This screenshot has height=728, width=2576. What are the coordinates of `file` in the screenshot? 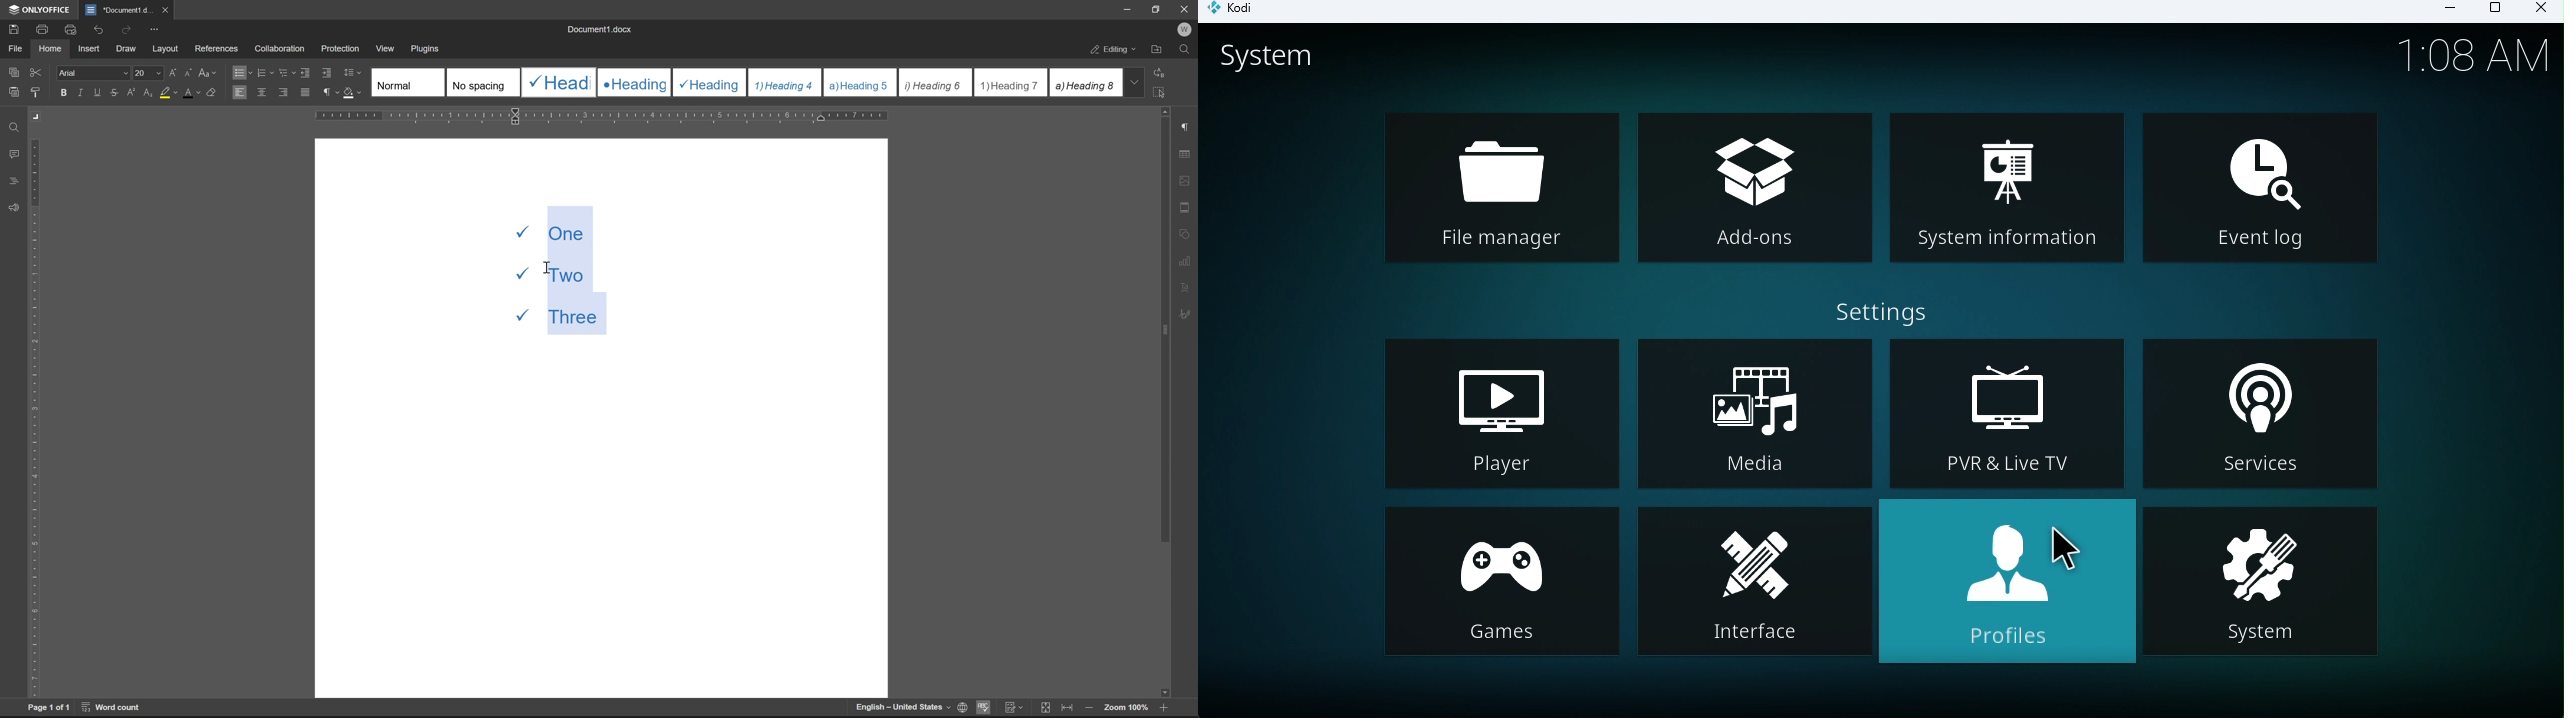 It's located at (15, 48).